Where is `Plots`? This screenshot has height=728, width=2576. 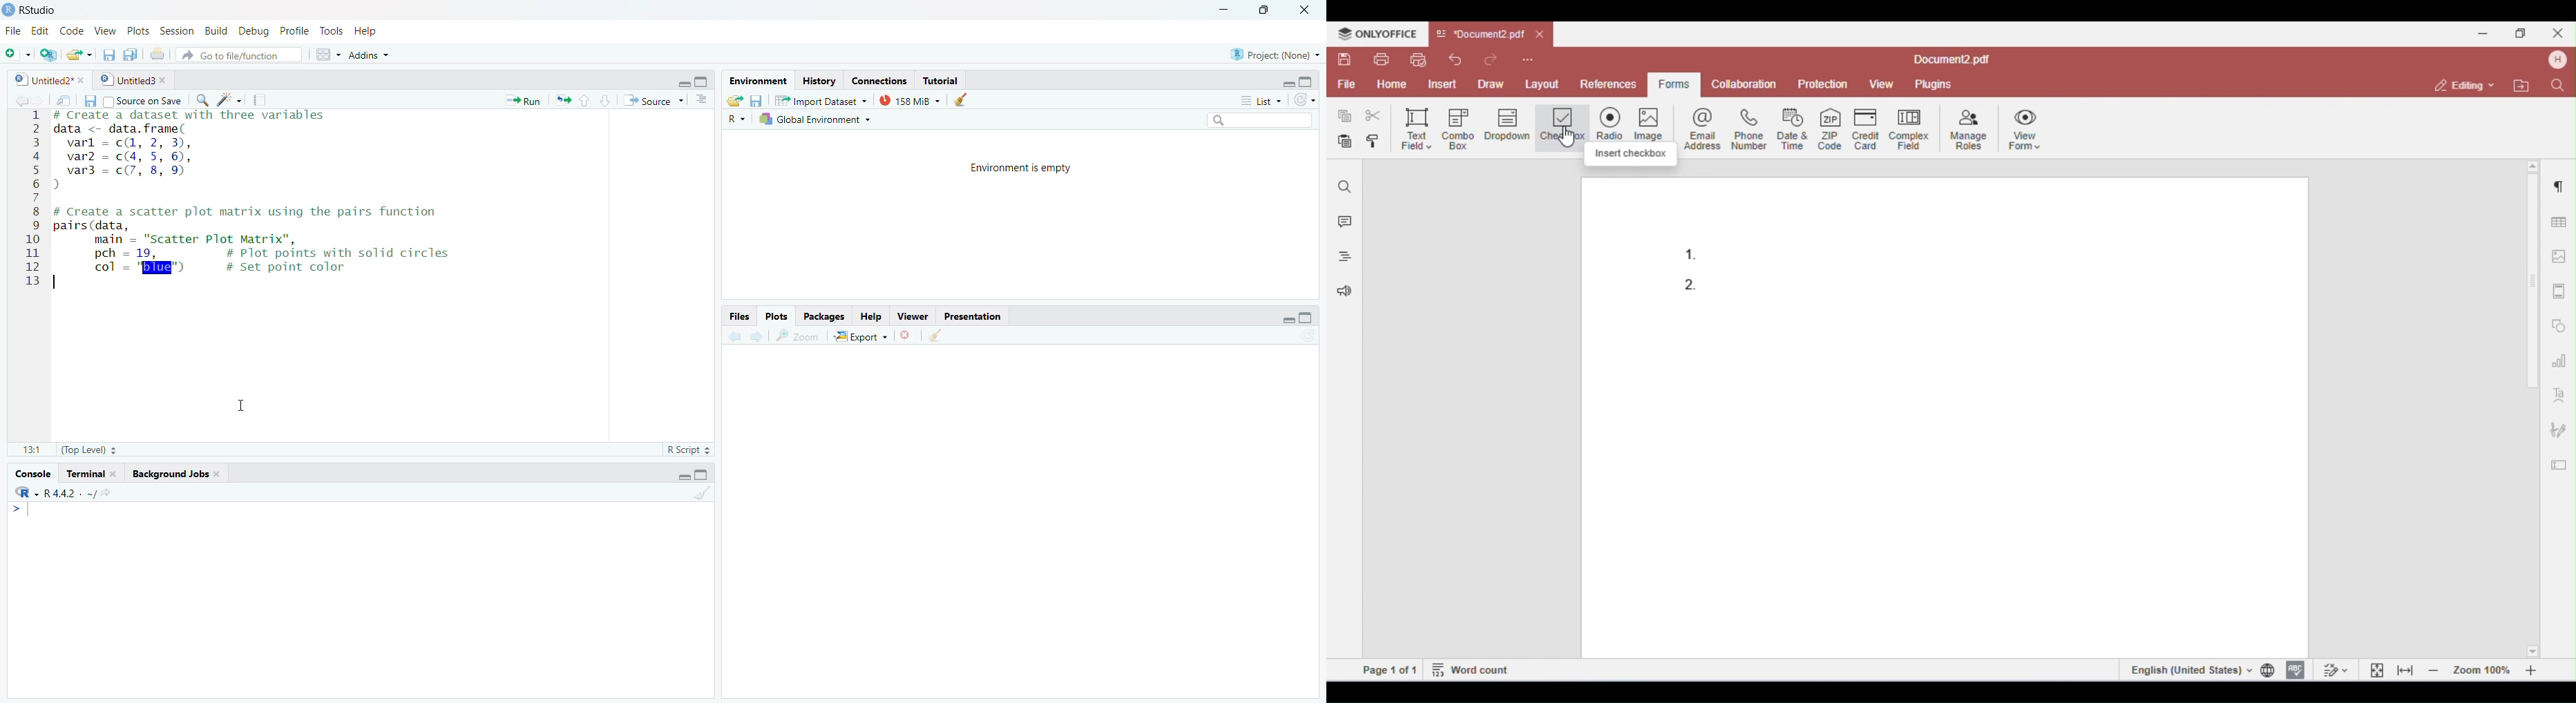 Plots is located at coordinates (138, 30).